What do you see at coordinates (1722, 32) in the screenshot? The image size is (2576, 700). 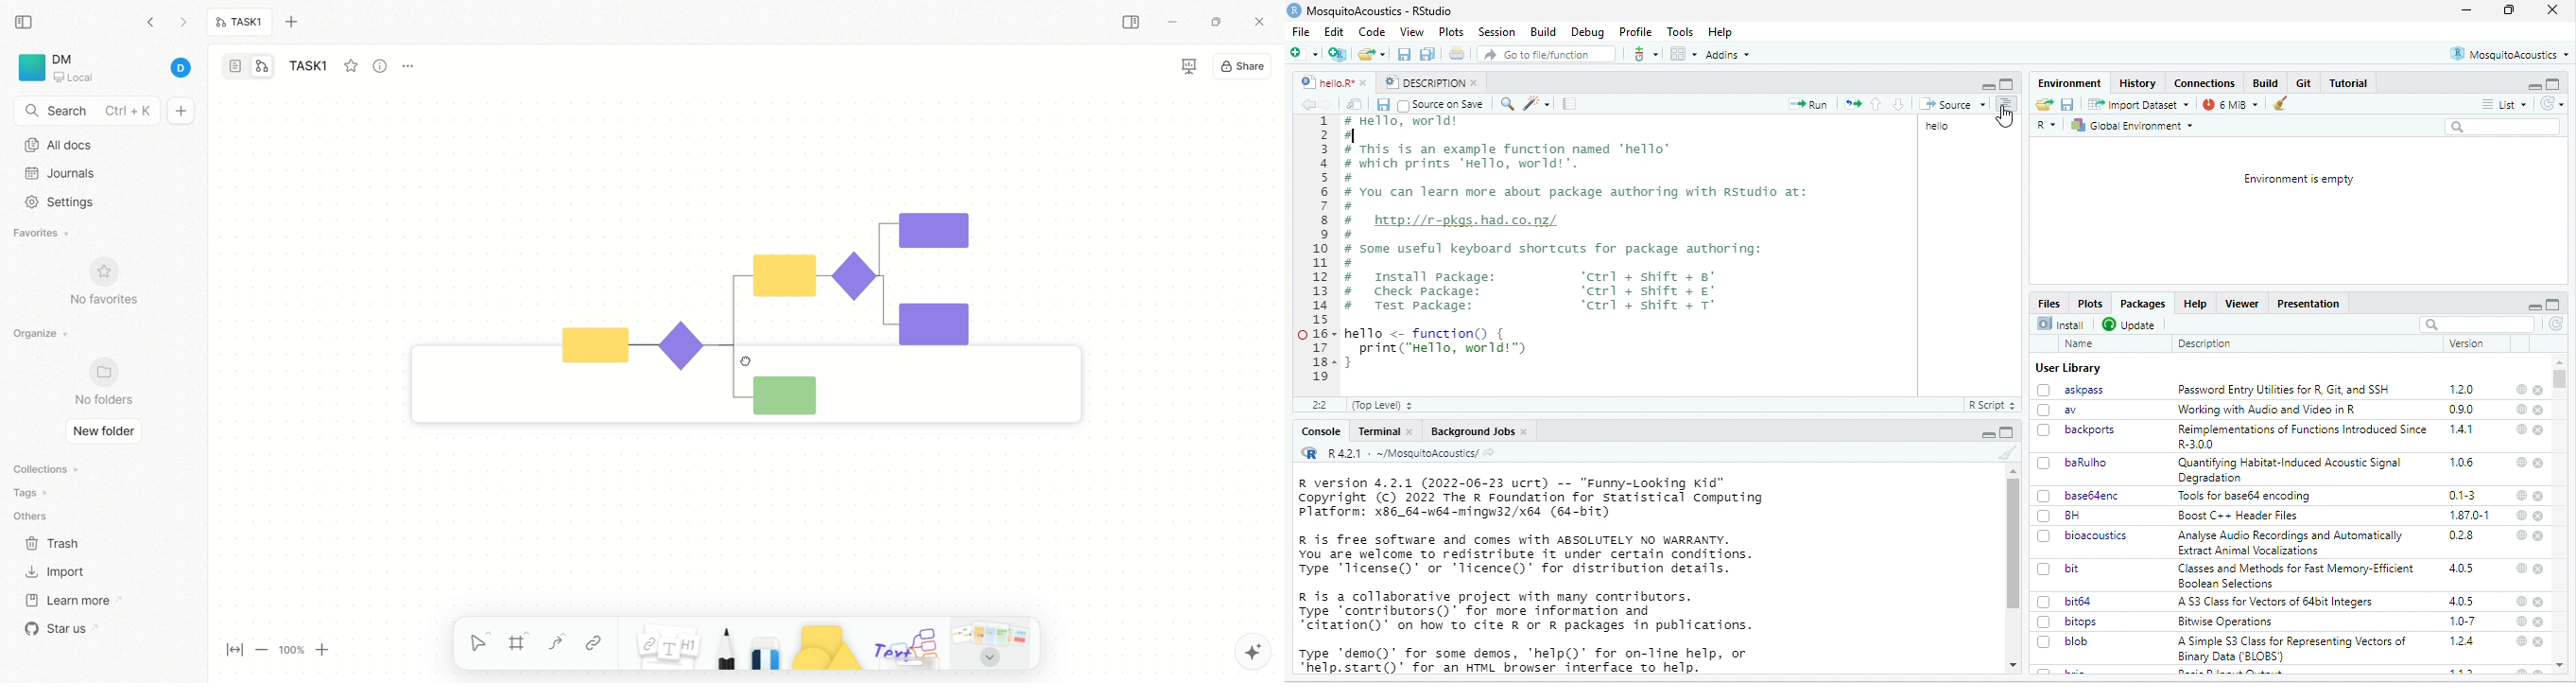 I see `Help` at bounding box center [1722, 32].